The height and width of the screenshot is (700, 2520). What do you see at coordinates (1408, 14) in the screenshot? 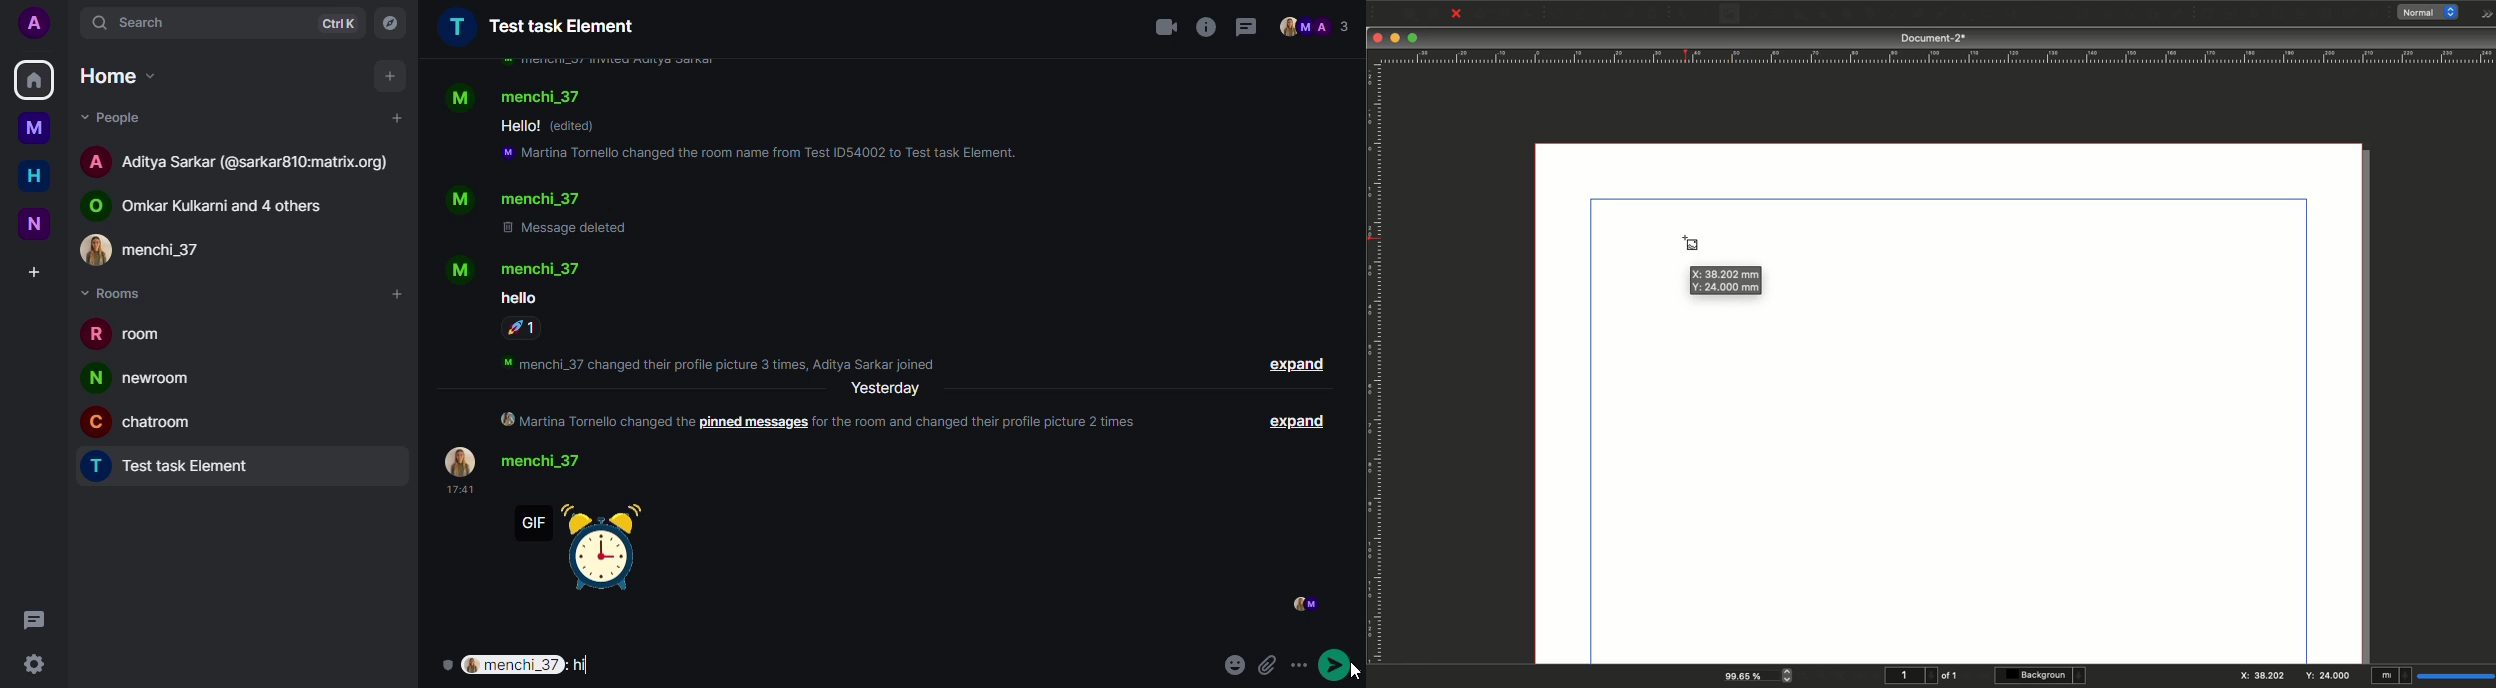
I see `Open` at bounding box center [1408, 14].